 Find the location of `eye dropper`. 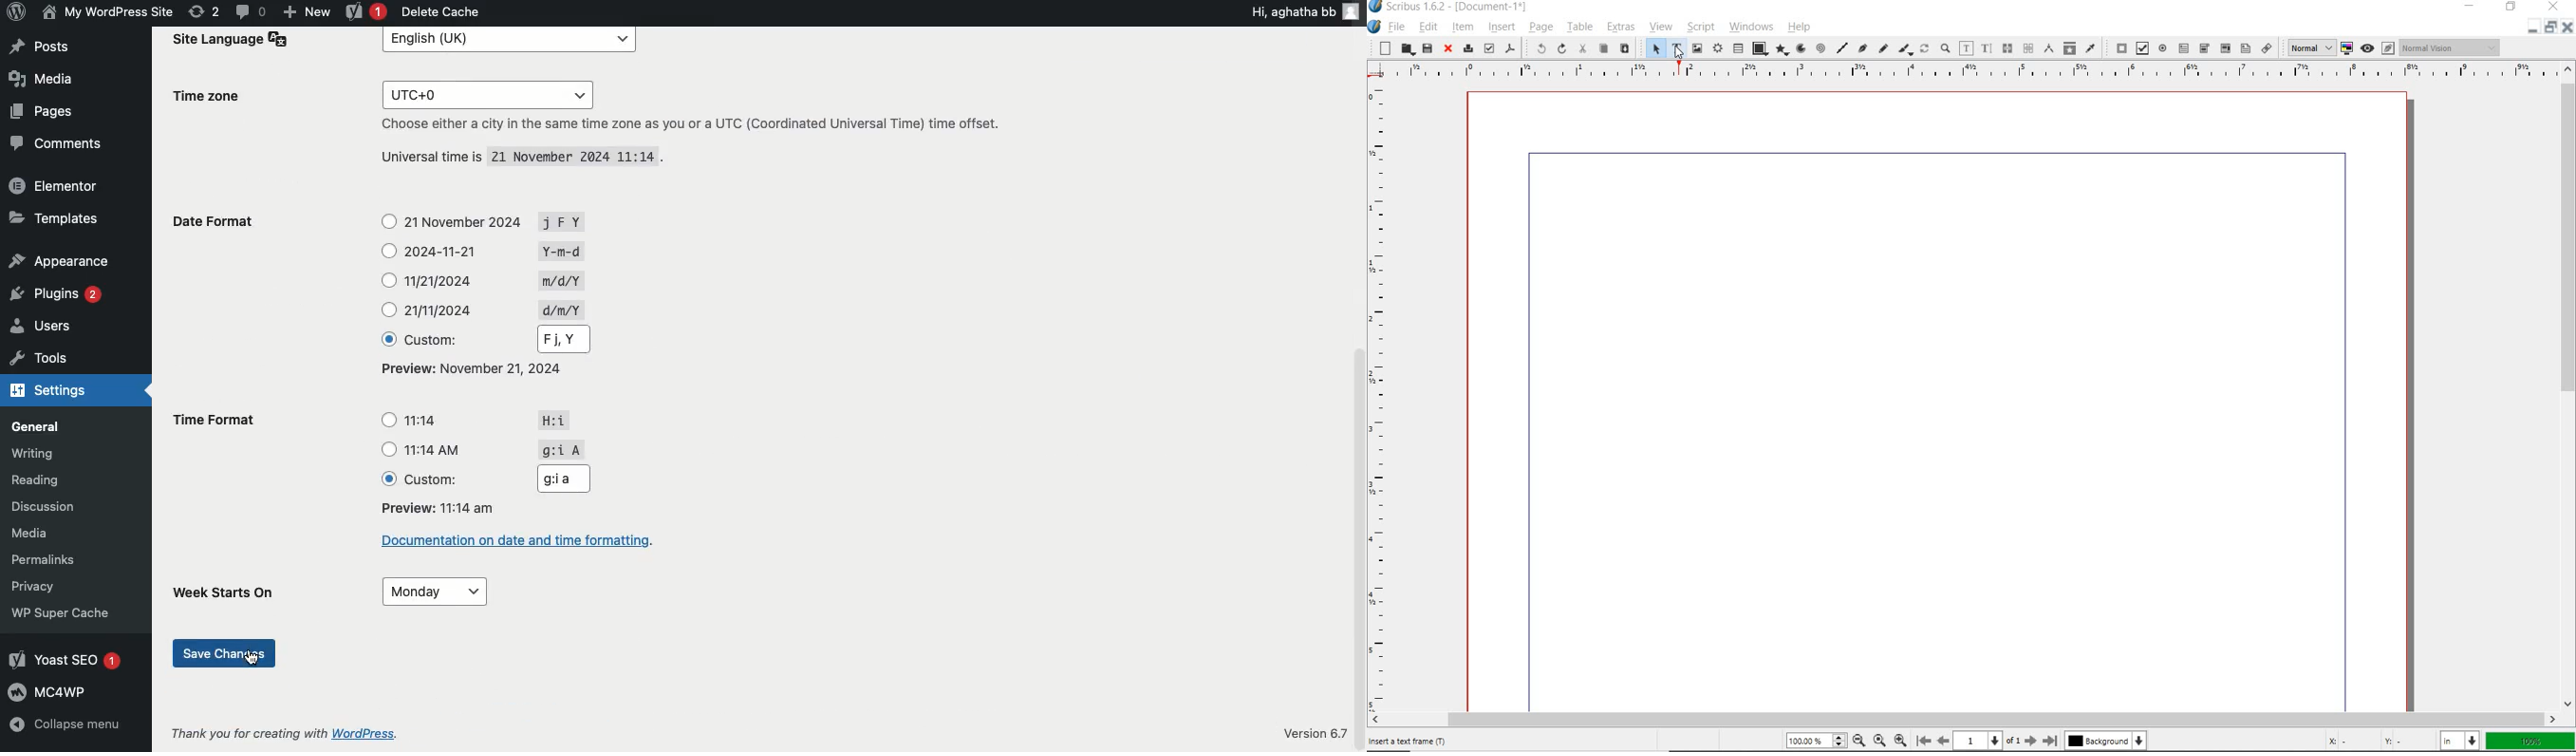

eye dropper is located at coordinates (2090, 48).